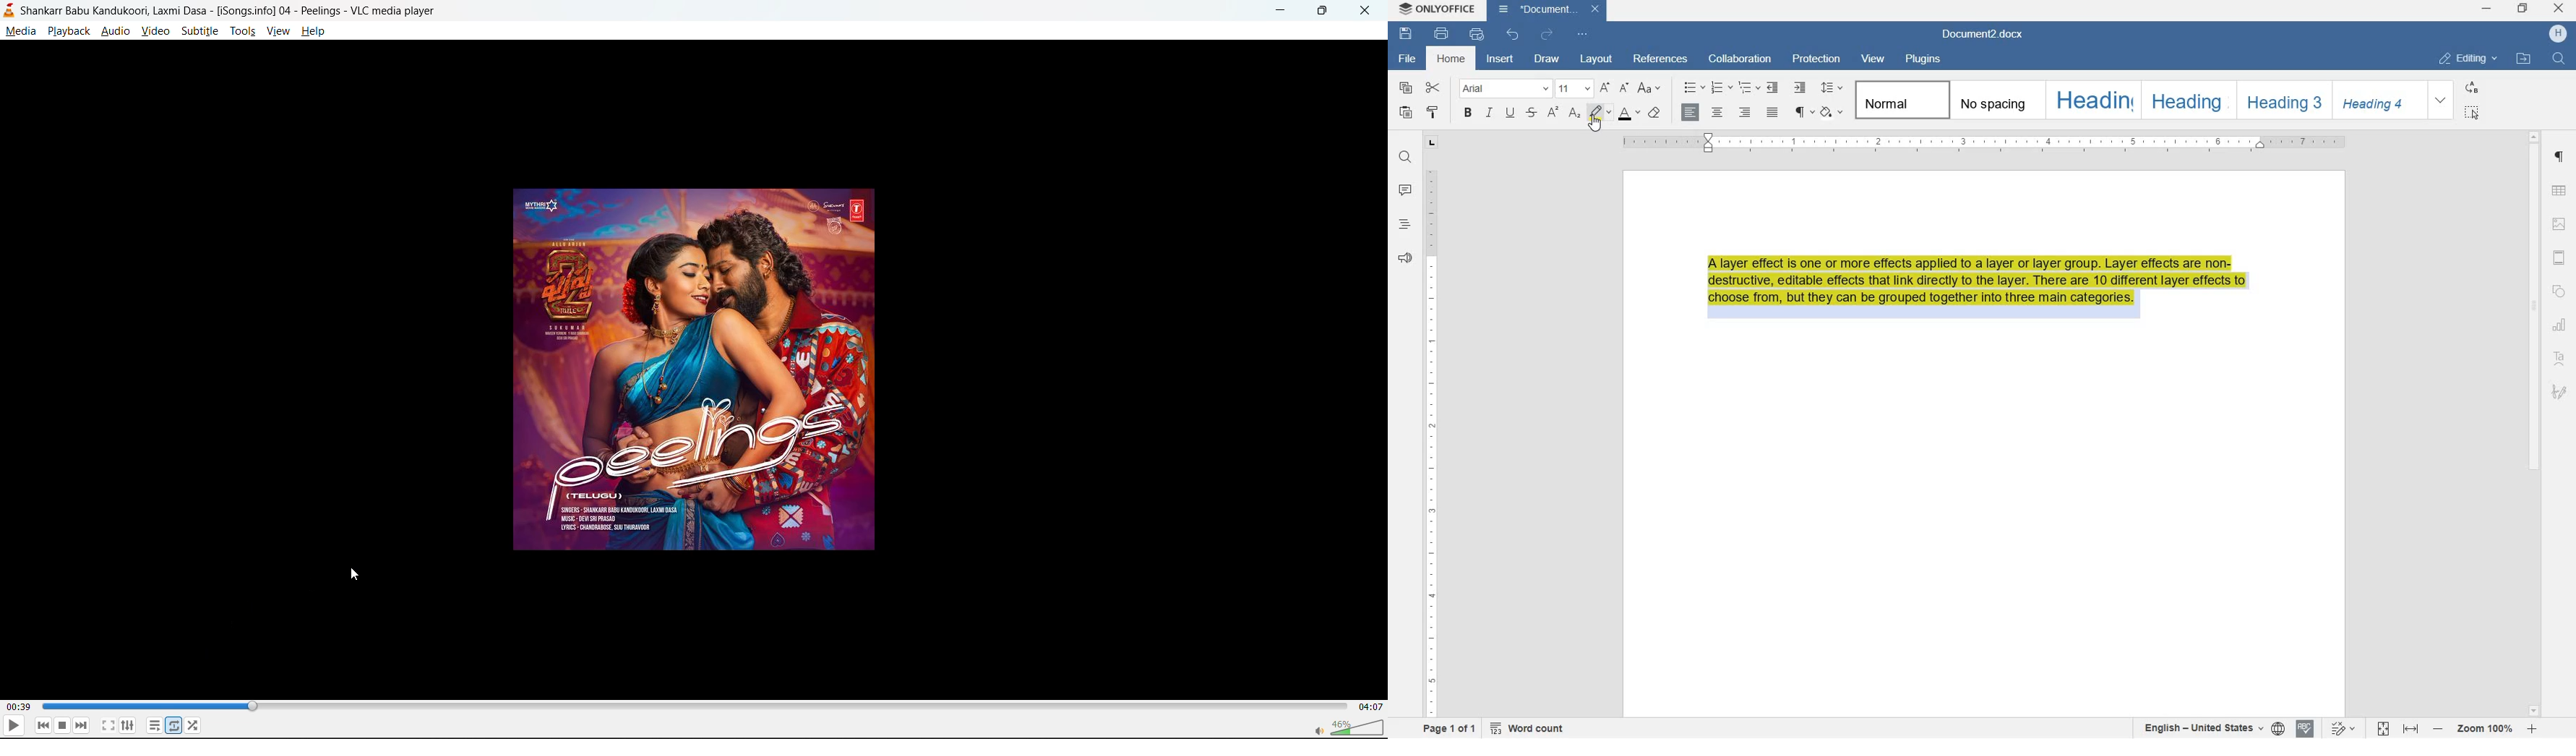  What do you see at coordinates (276, 32) in the screenshot?
I see `view` at bounding box center [276, 32].